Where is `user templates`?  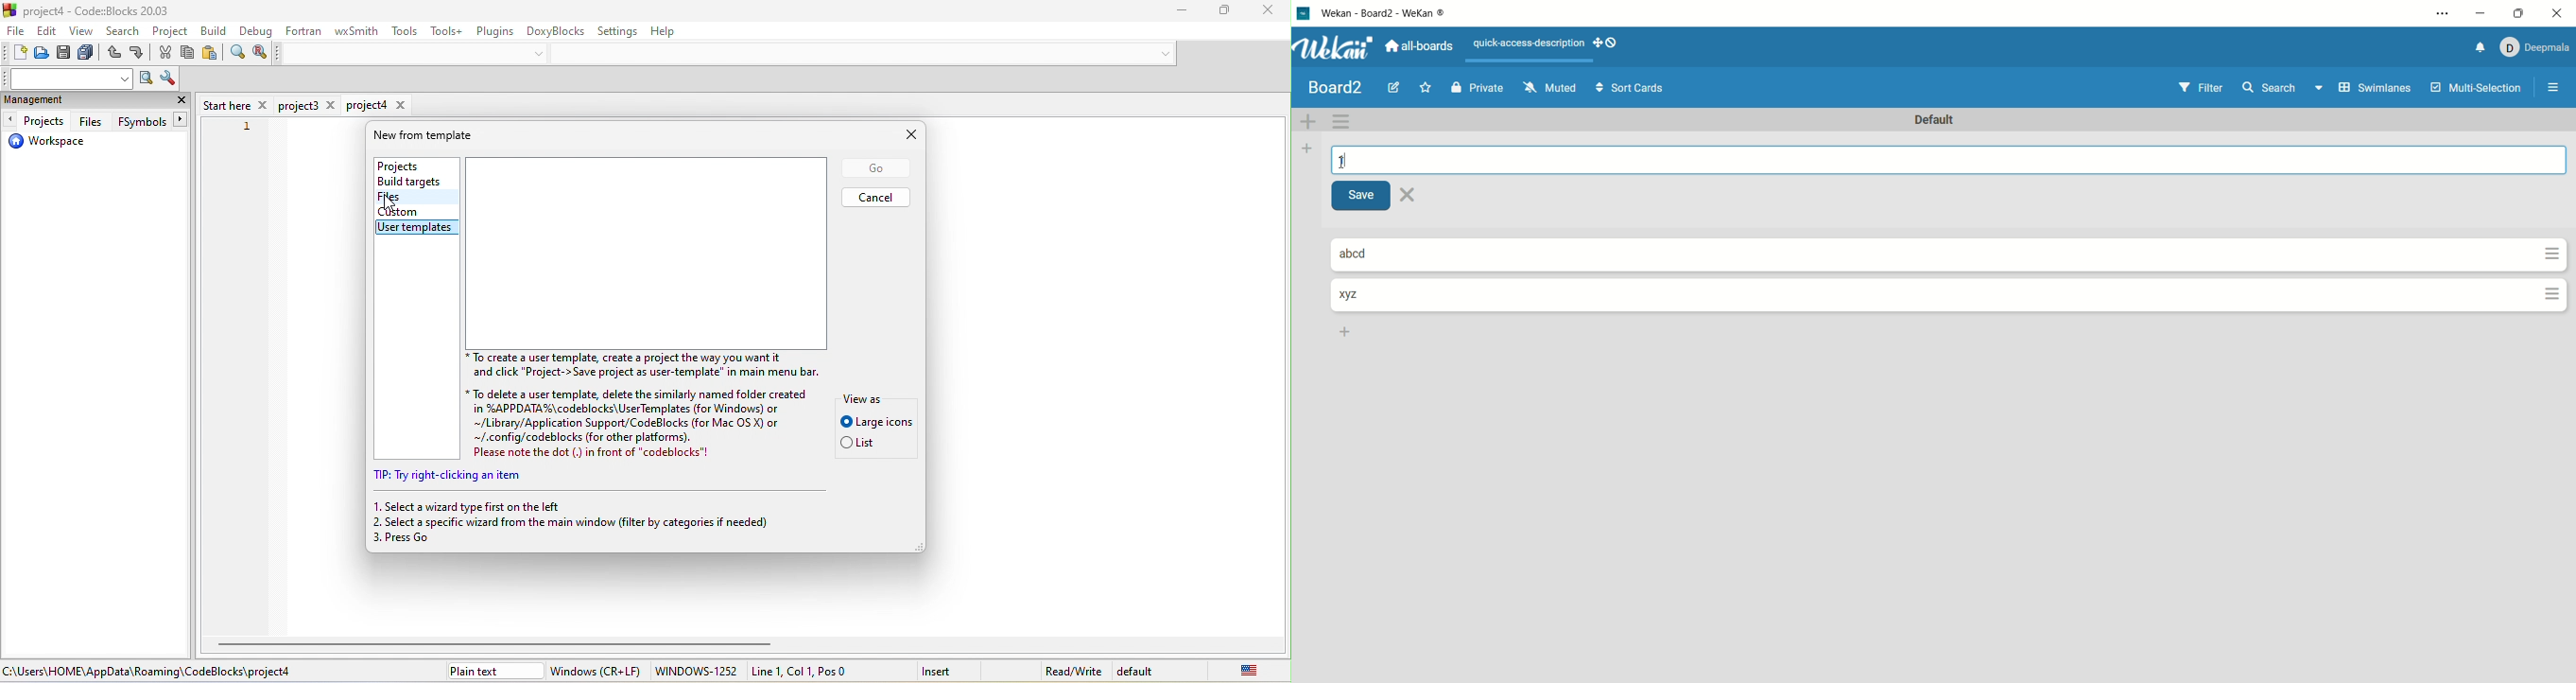 user templates is located at coordinates (420, 227).